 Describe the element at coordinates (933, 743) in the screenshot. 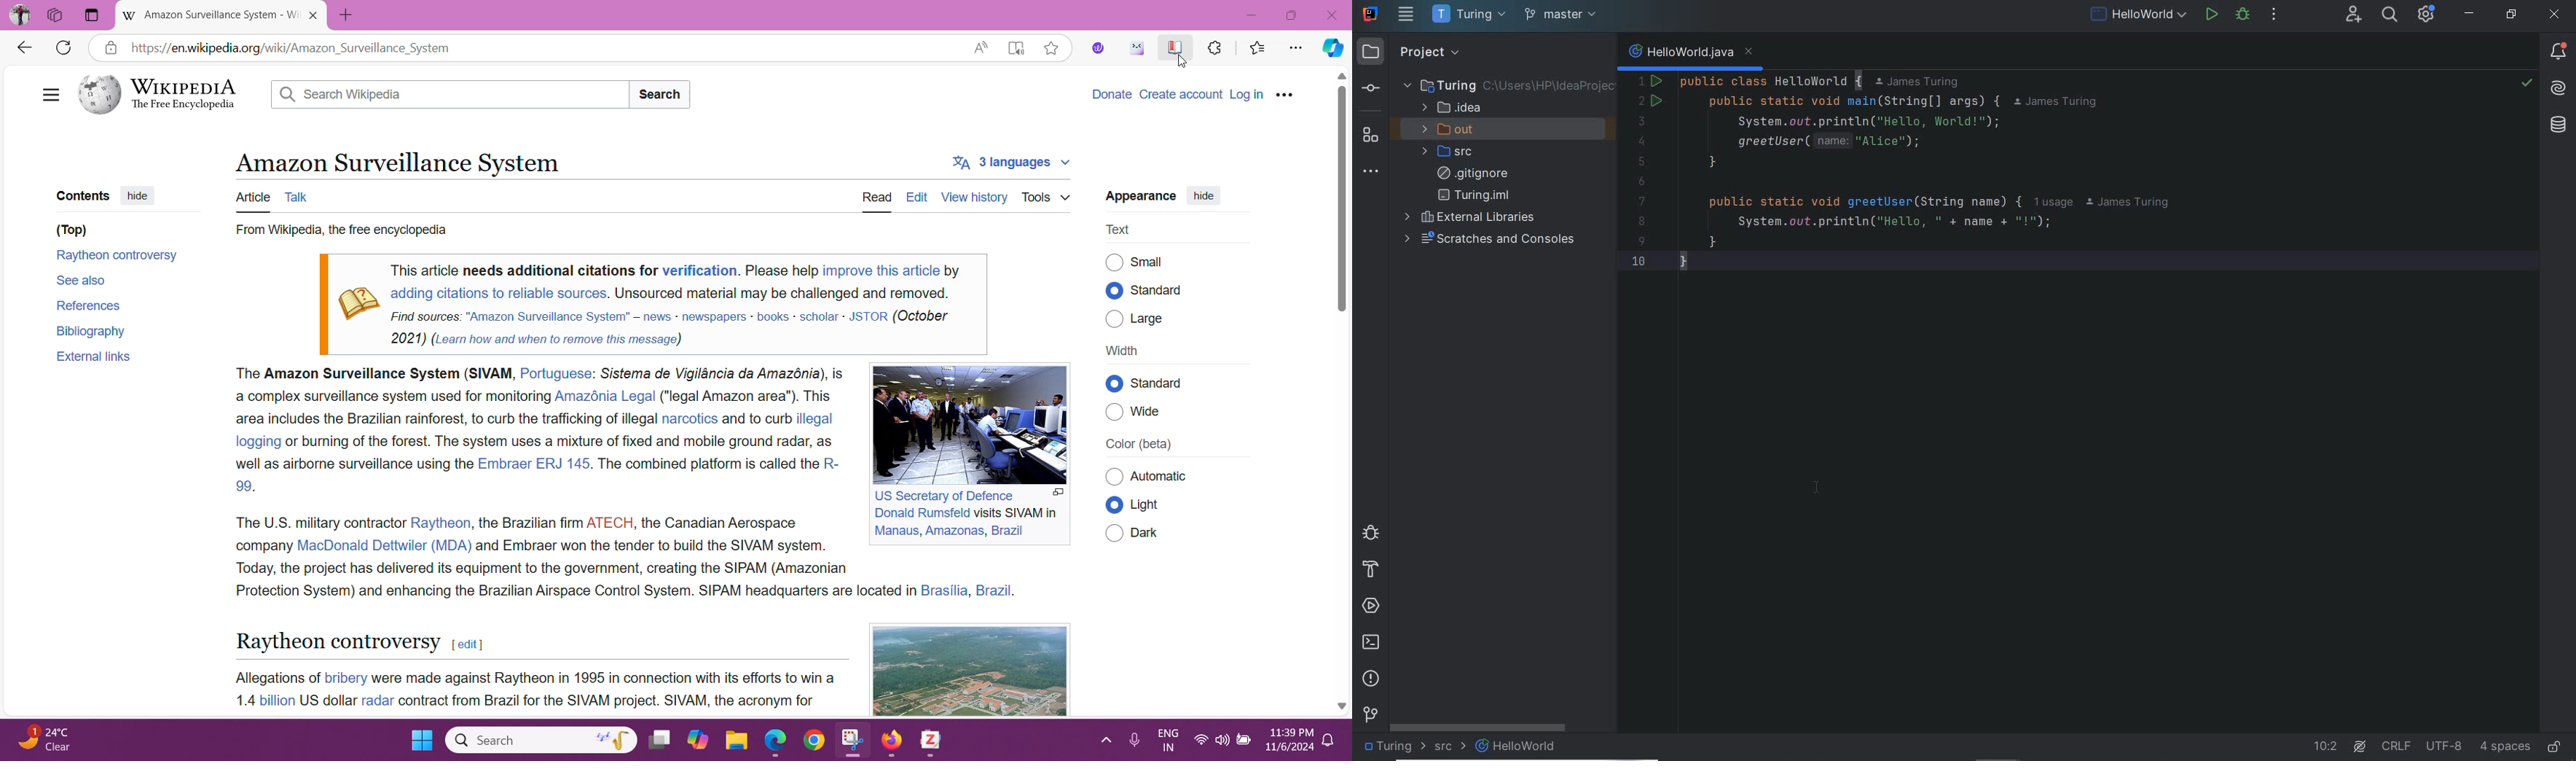

I see `Zotero Desktop Aplication` at that location.